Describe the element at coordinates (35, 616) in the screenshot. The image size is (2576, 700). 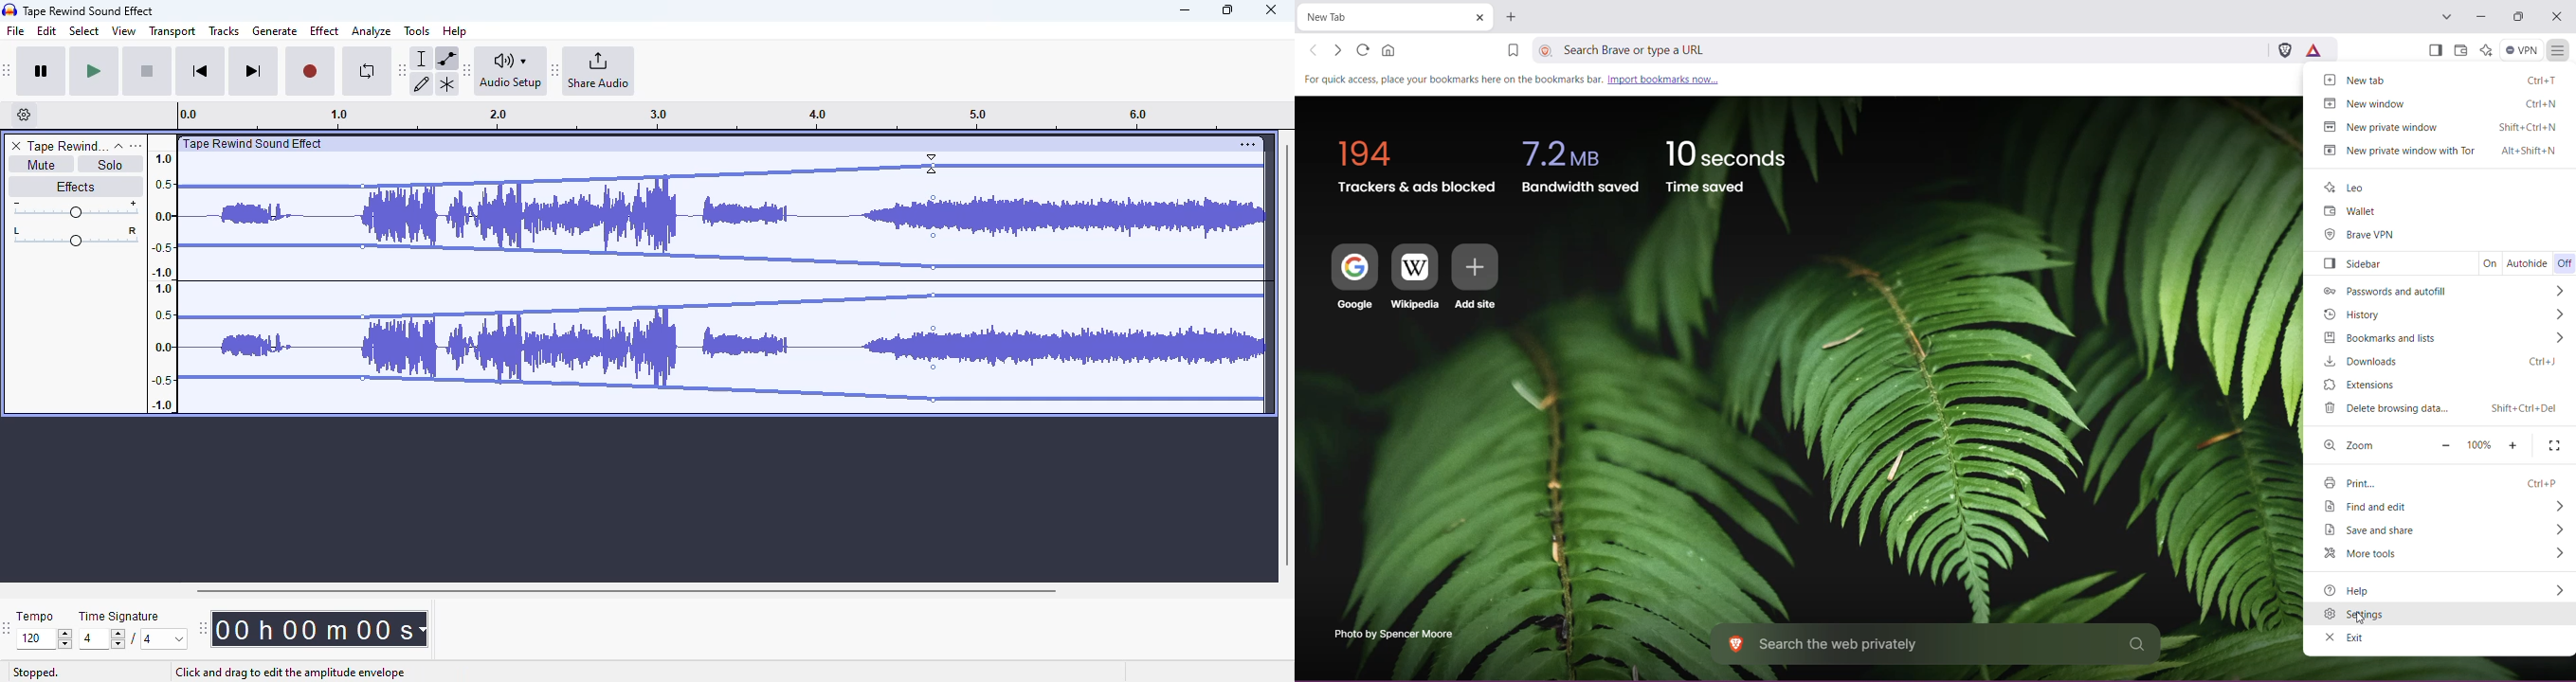
I see `tempo` at that location.